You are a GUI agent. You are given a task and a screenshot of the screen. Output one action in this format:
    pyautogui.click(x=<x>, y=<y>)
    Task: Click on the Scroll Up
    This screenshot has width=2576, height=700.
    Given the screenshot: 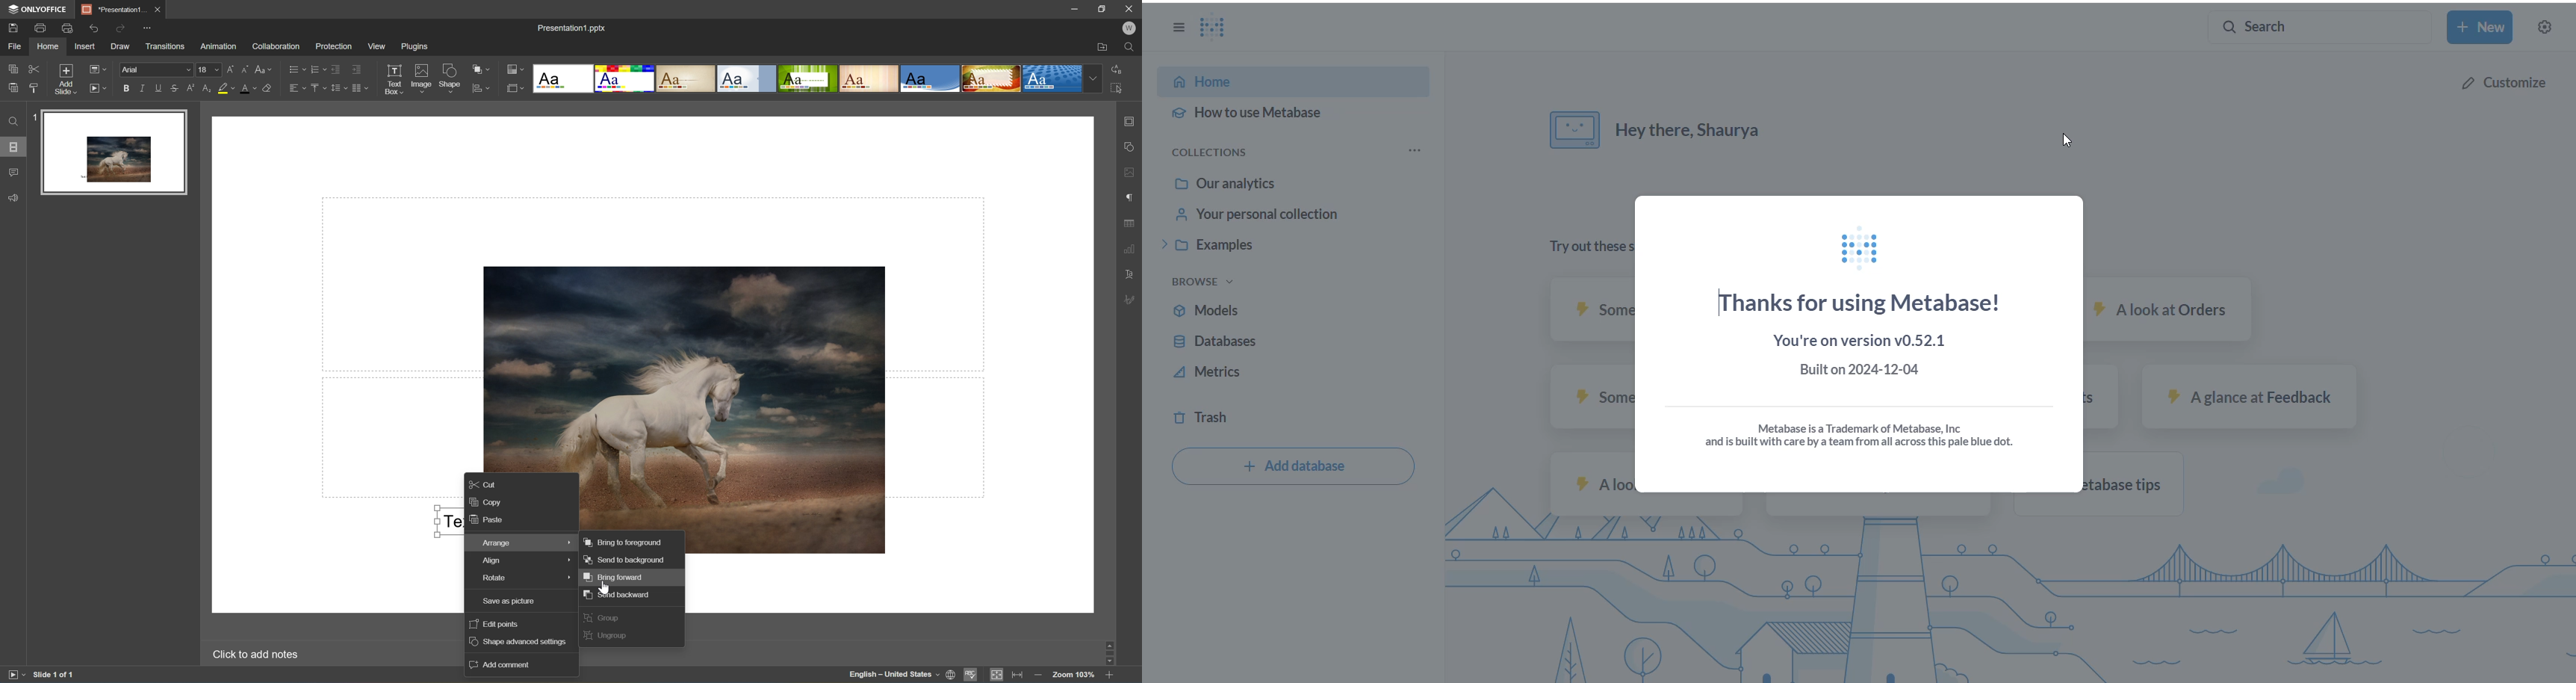 What is the action you would take?
    pyautogui.click(x=1109, y=641)
    